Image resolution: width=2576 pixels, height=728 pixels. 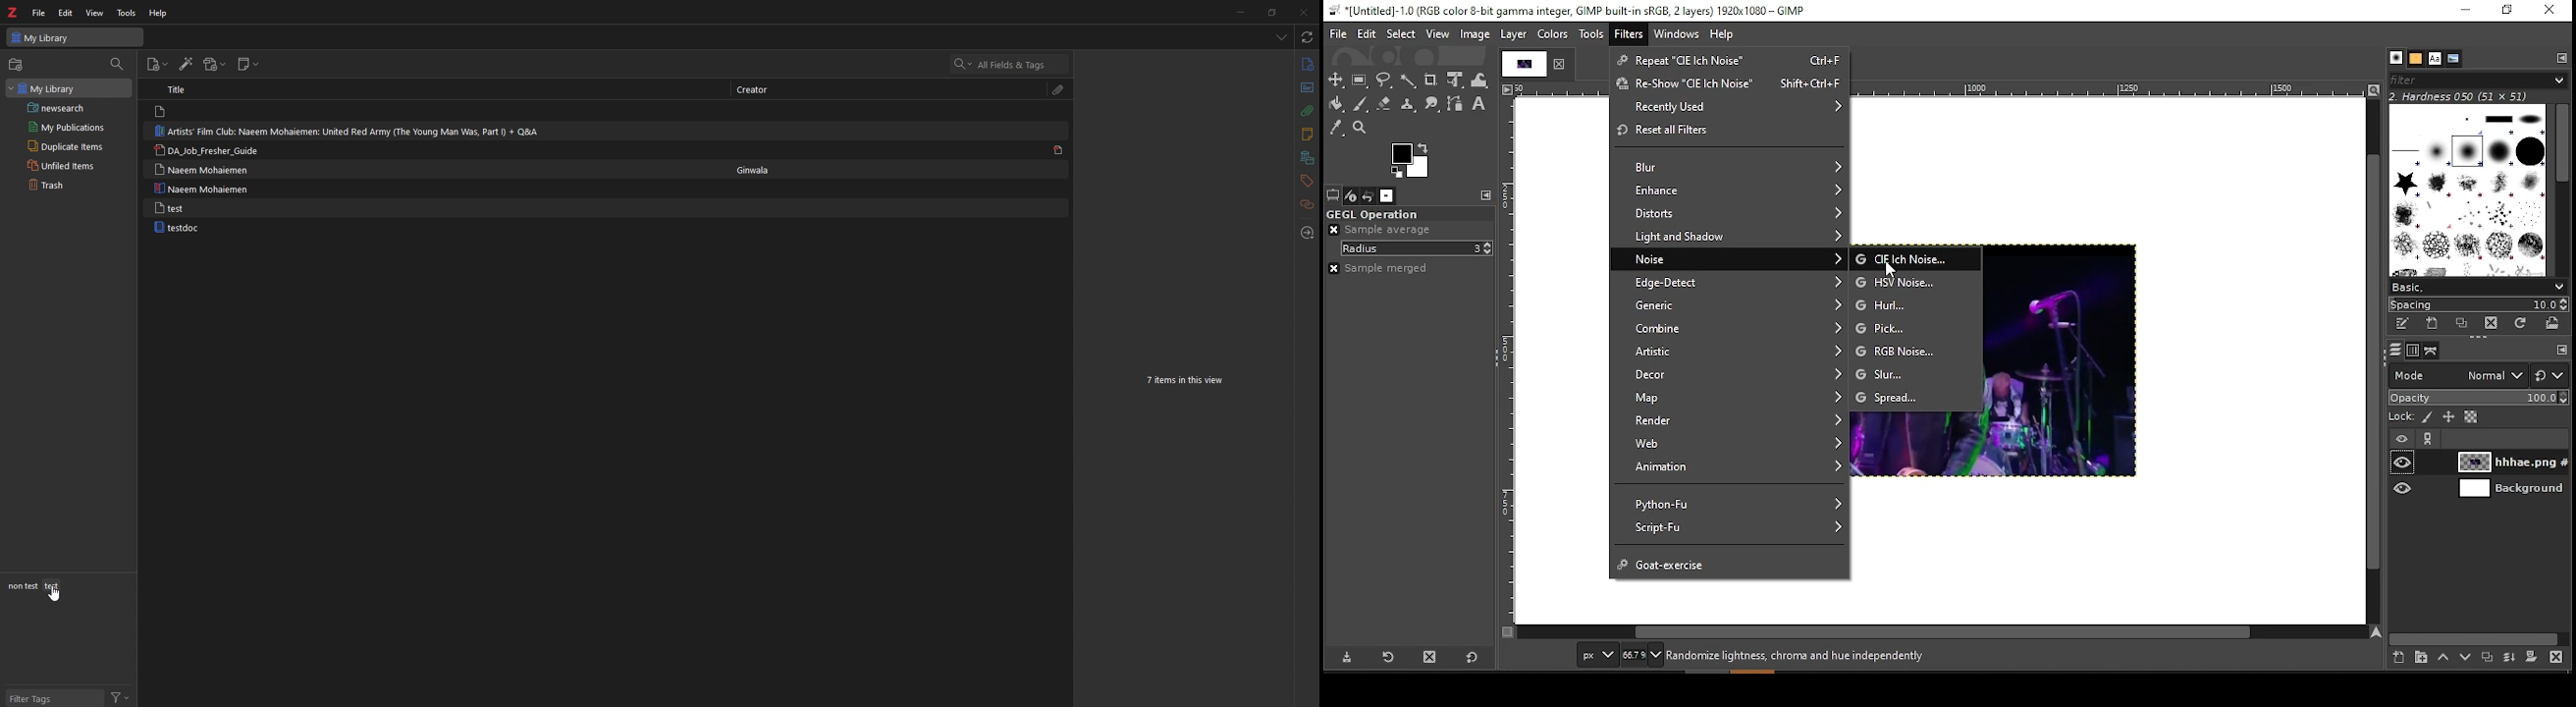 What do you see at coordinates (54, 697) in the screenshot?
I see `filter tags` at bounding box center [54, 697].